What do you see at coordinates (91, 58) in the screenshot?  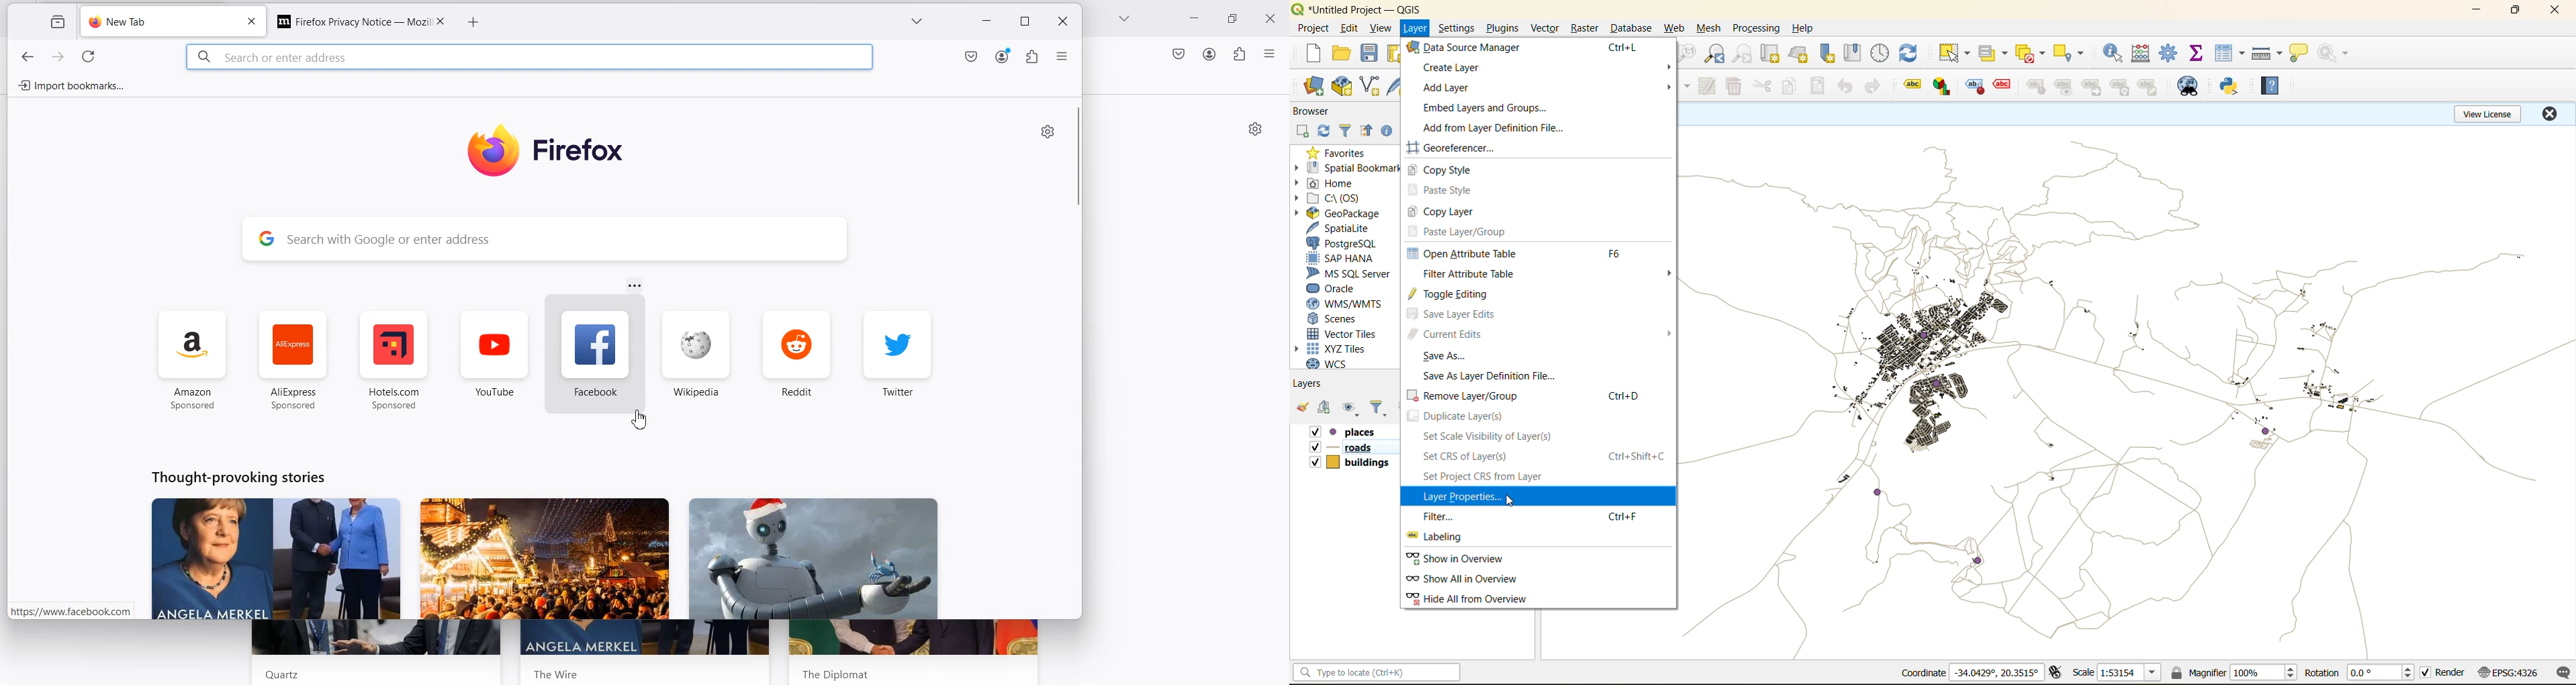 I see `refresh page` at bounding box center [91, 58].